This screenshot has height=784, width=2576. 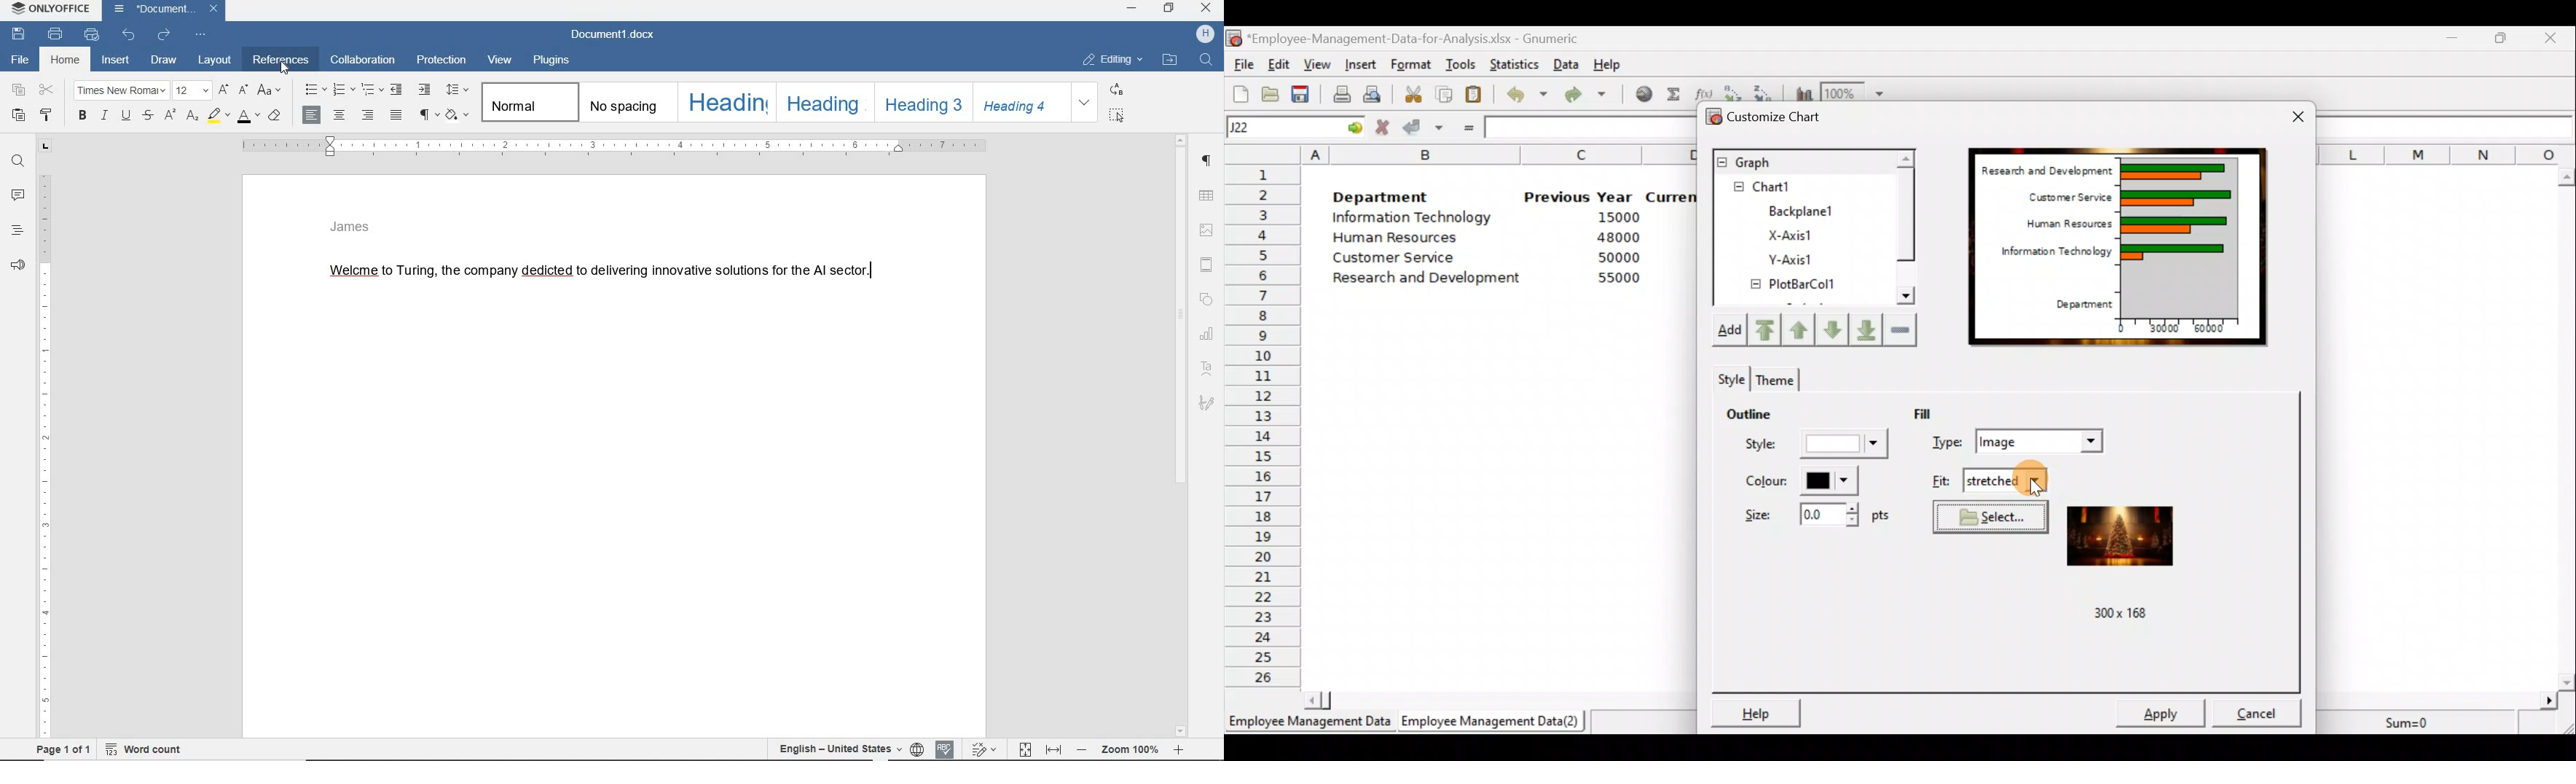 I want to click on SHAPES, so click(x=1207, y=299).